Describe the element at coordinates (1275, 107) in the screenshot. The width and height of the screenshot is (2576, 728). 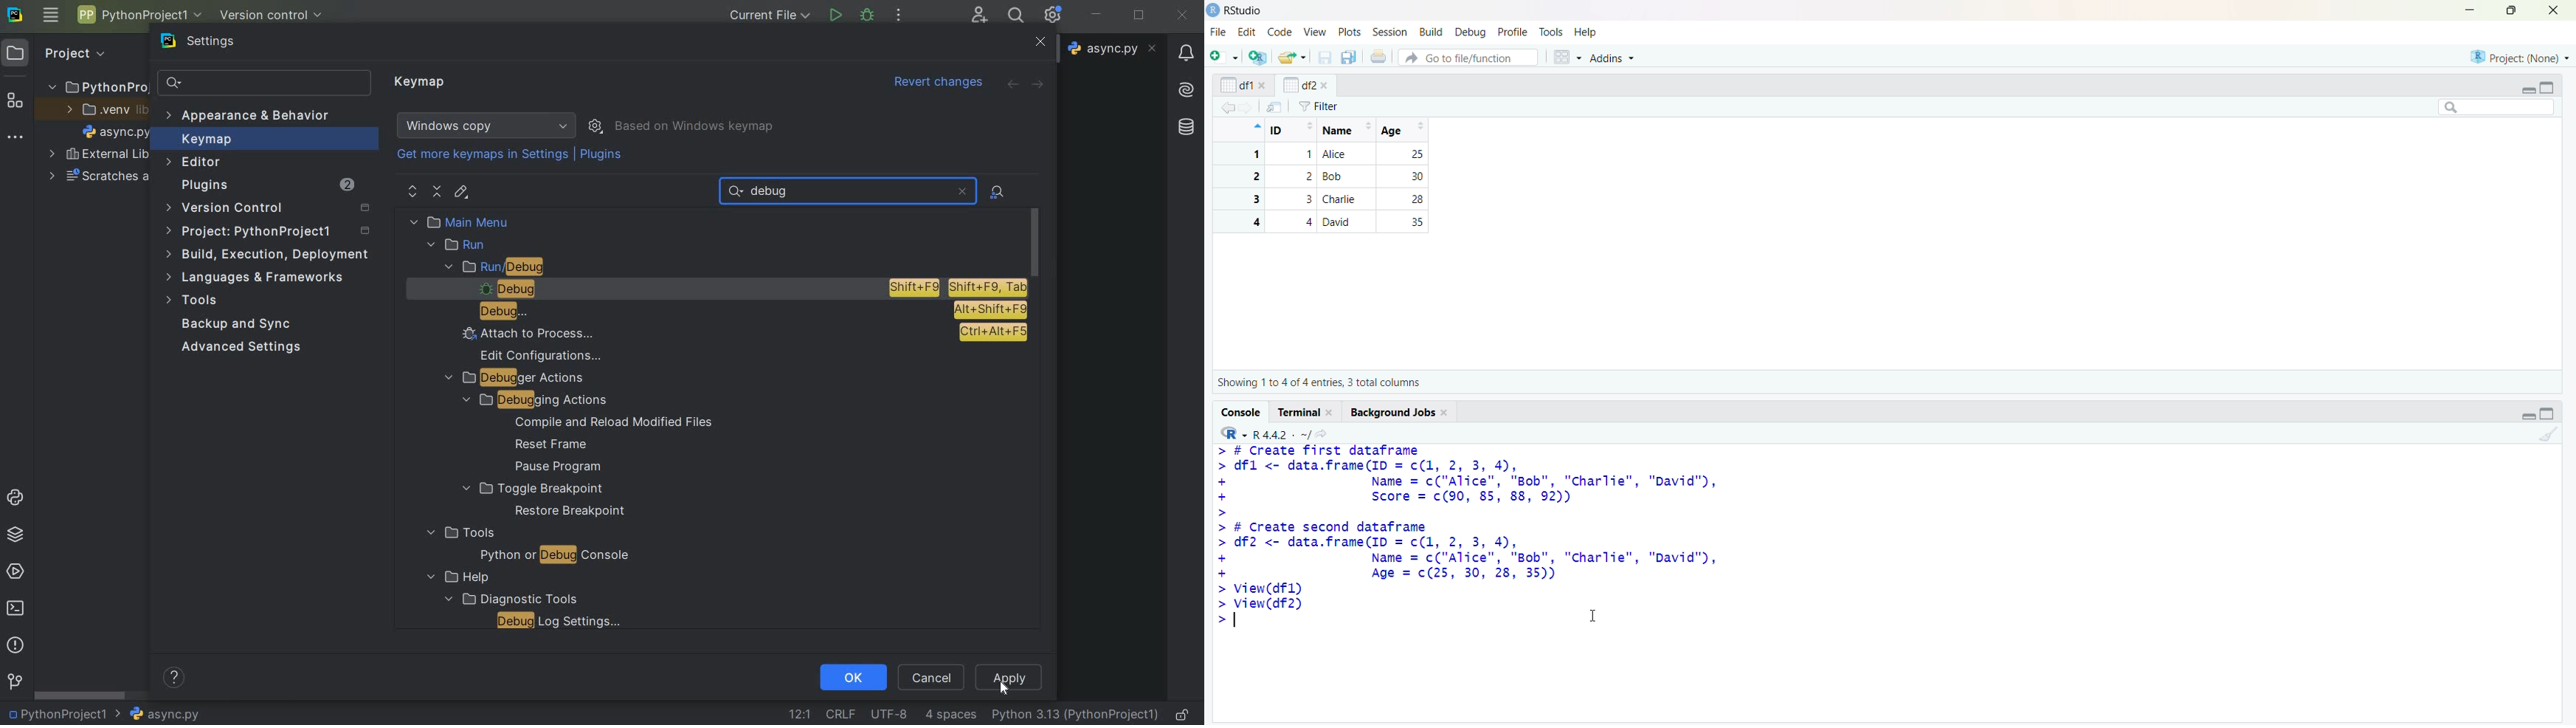
I see `send` at that location.